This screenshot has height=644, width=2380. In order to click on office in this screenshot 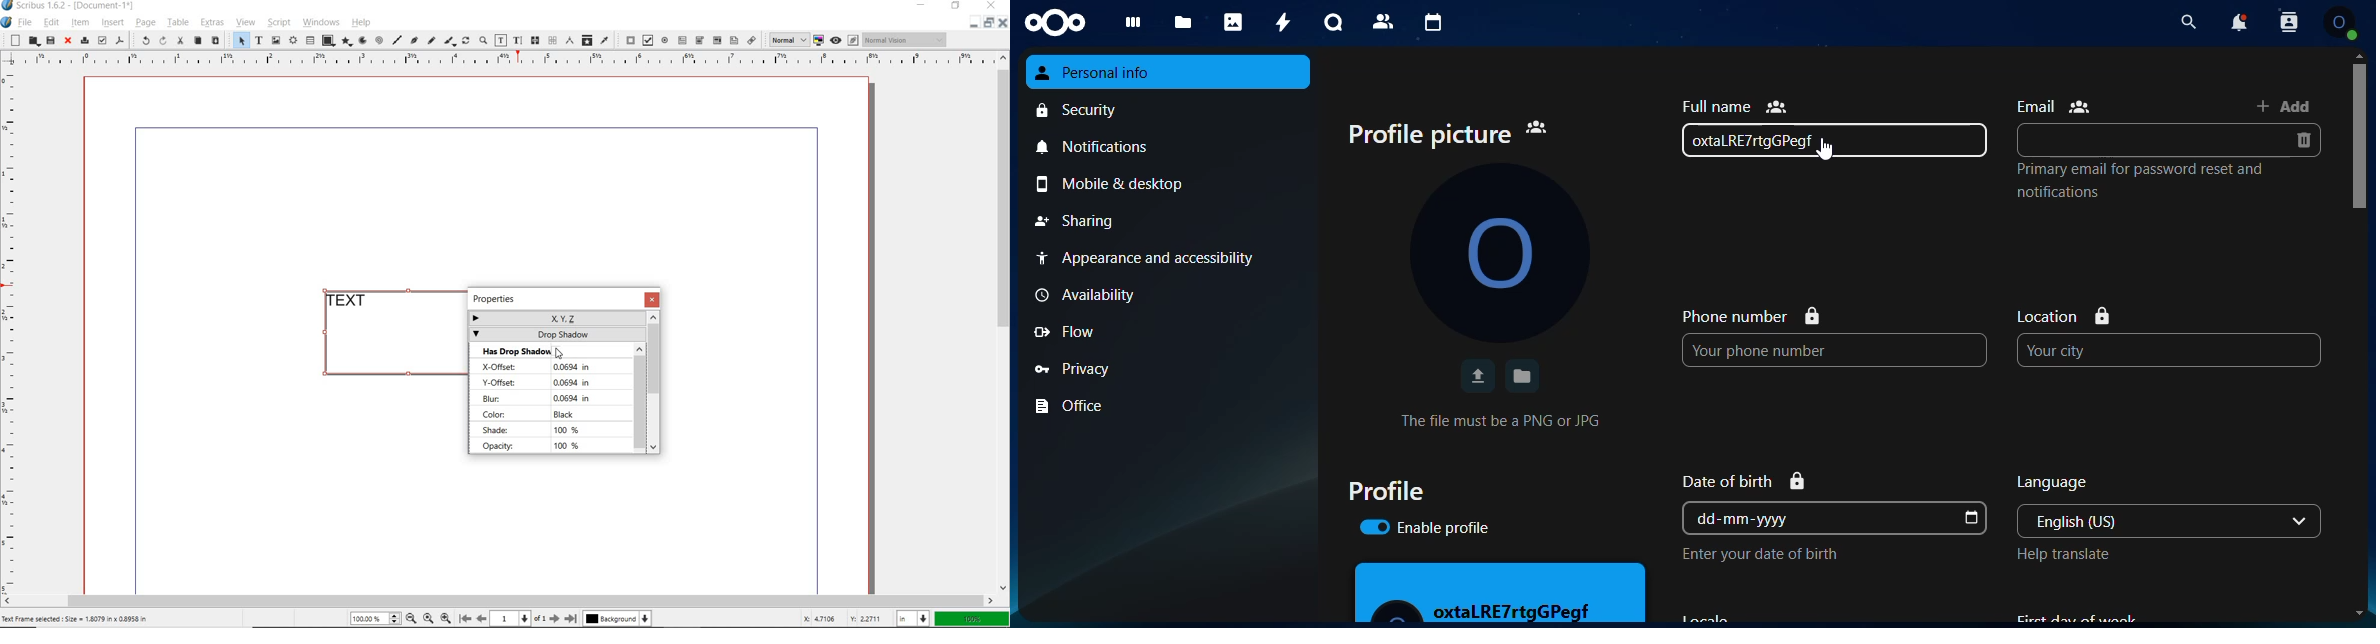, I will do `click(1170, 406)`.